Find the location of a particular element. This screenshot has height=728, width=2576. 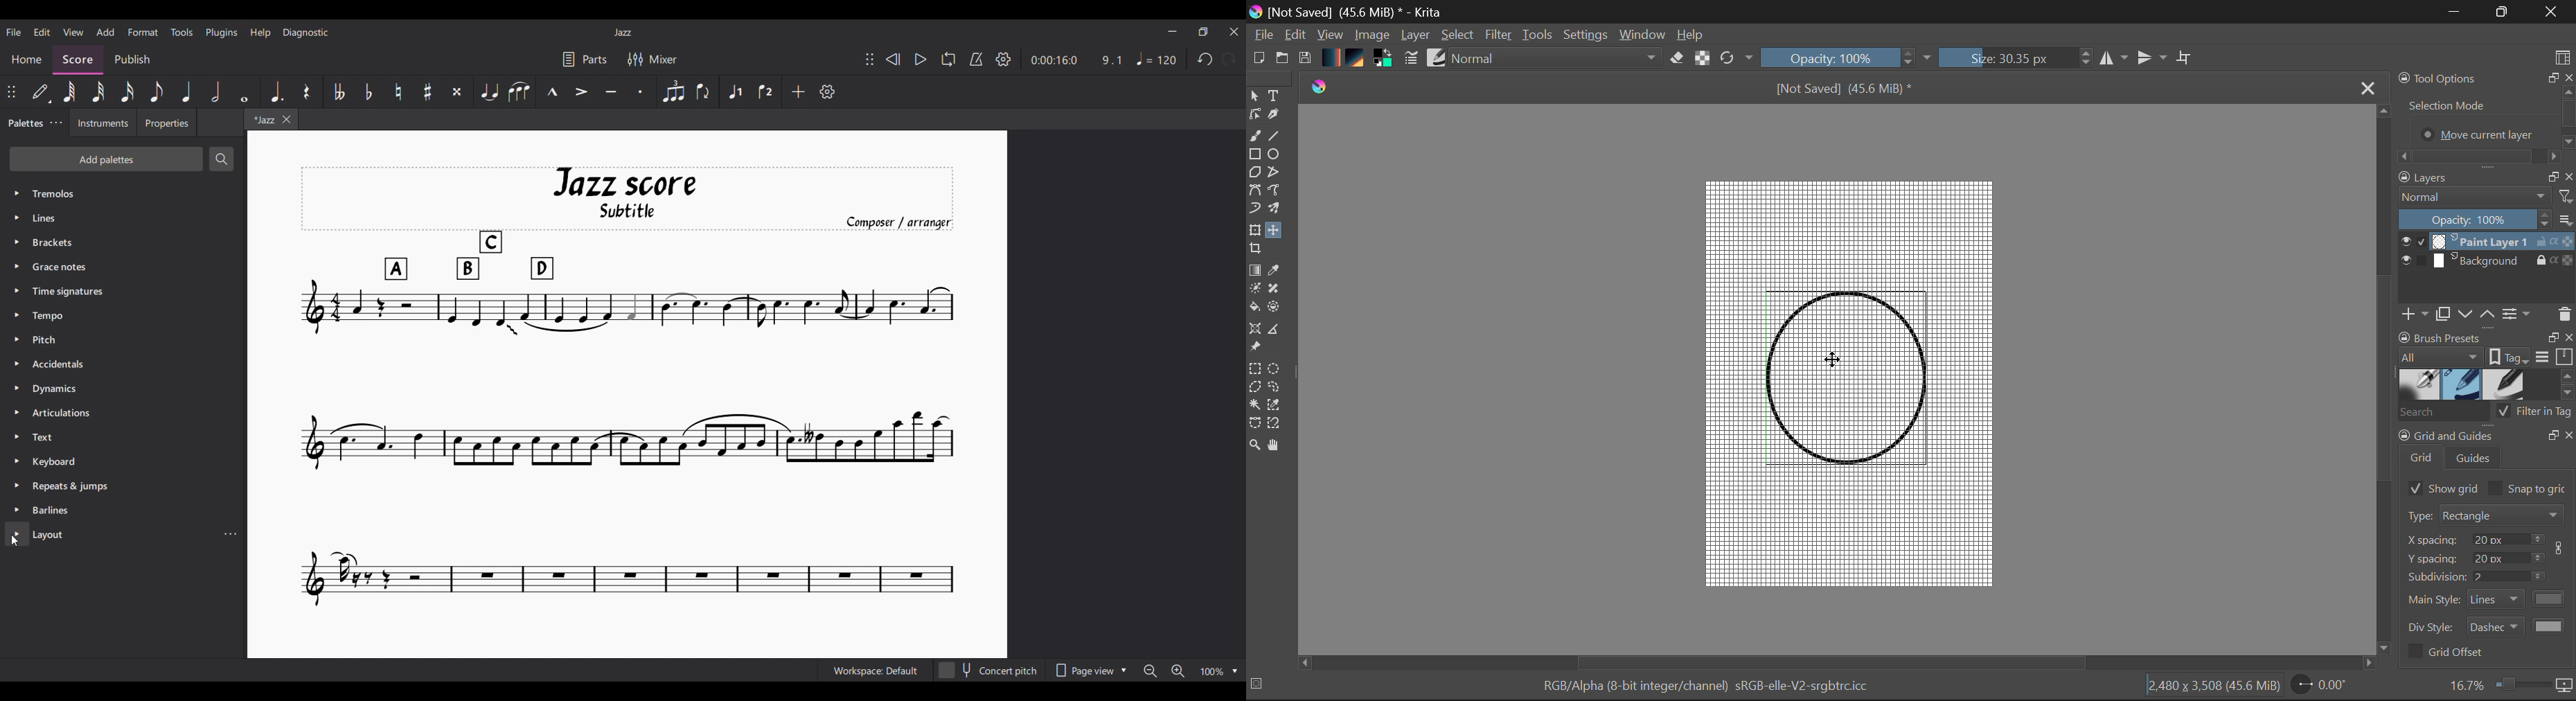

Brackets is located at coordinates (123, 242).